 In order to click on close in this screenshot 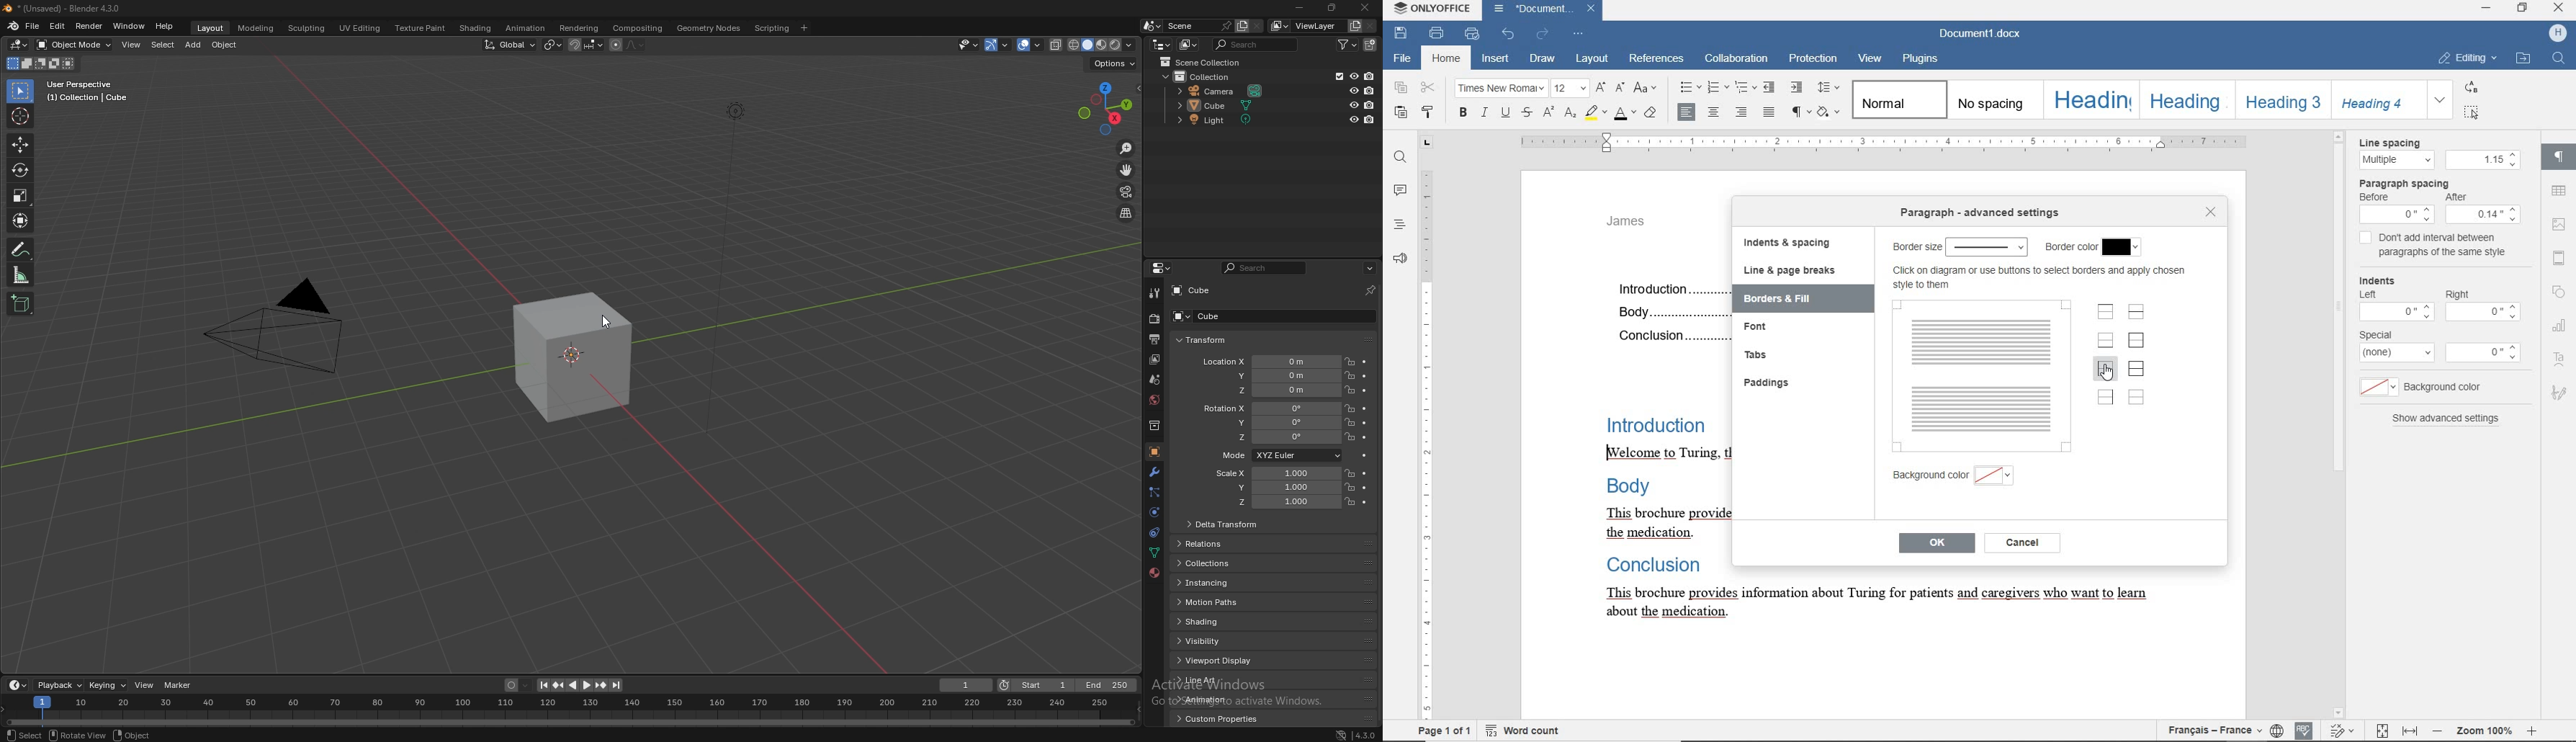, I will do `click(1365, 9)`.